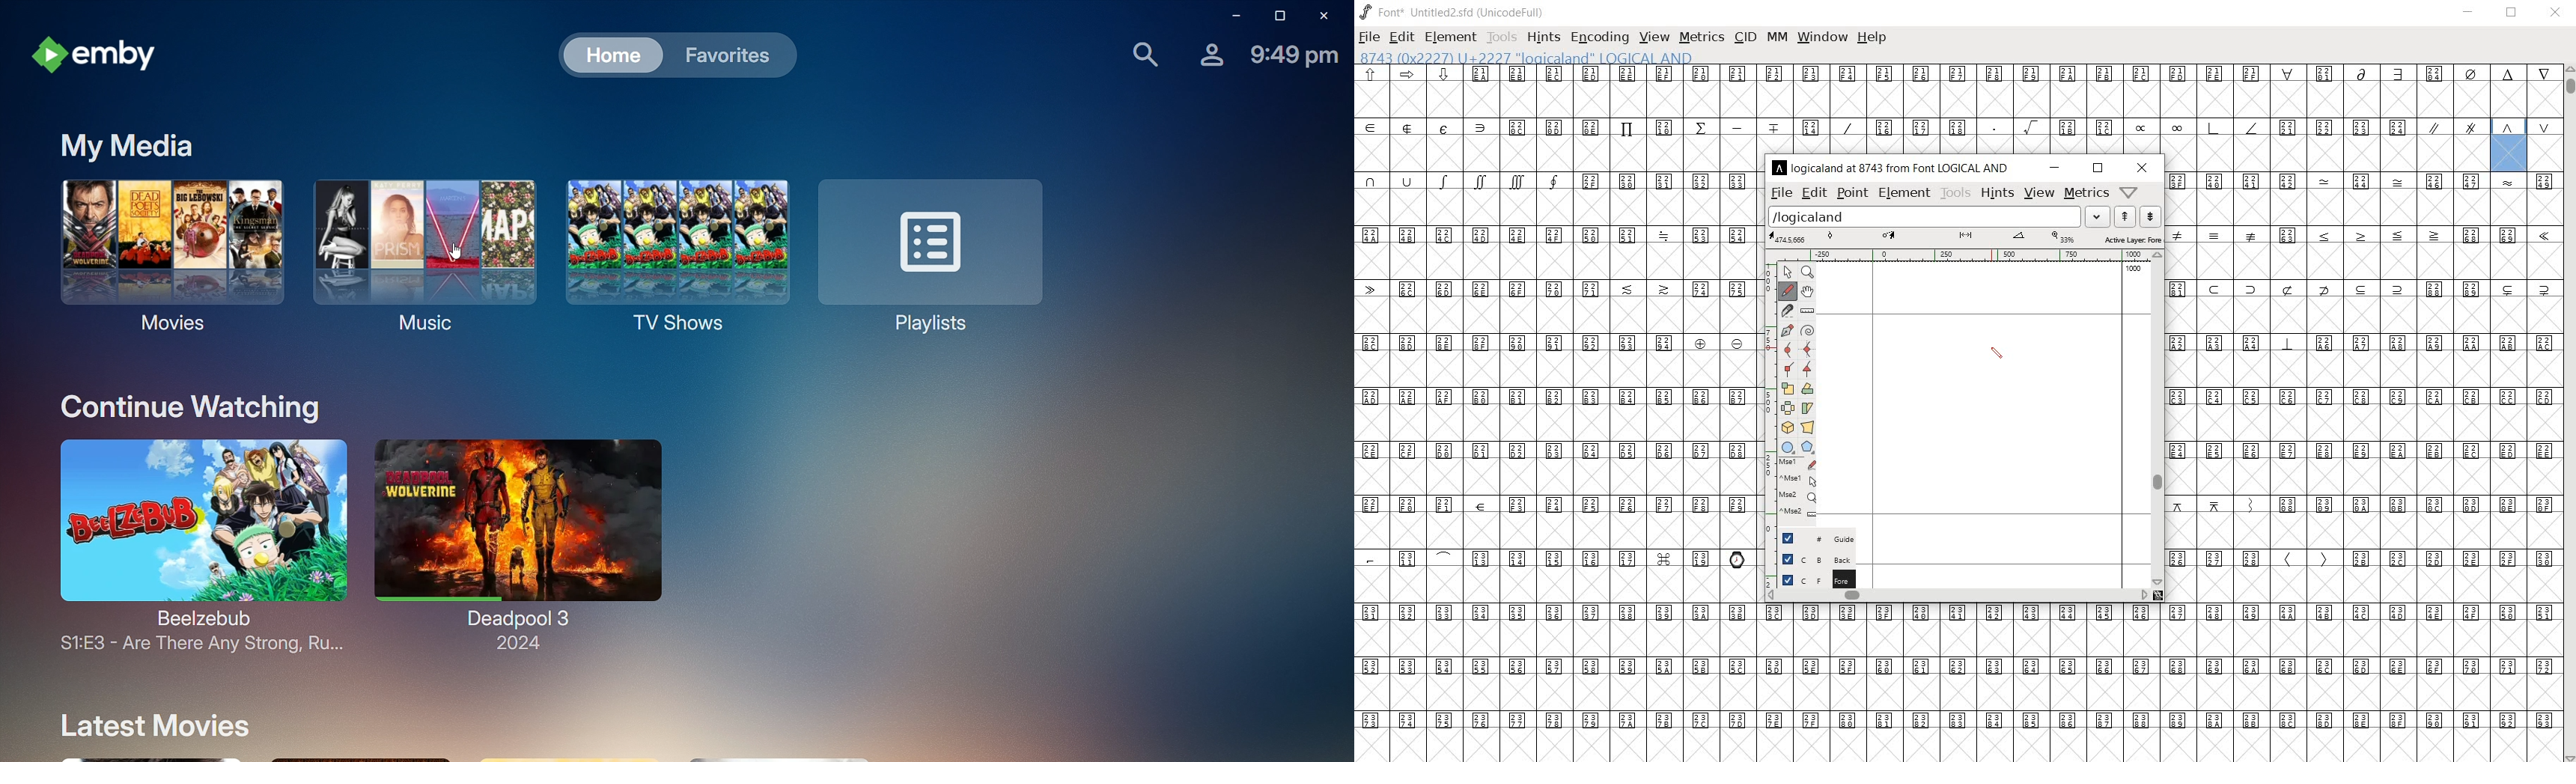 This screenshot has width=2576, height=784. What do you see at coordinates (1807, 408) in the screenshot?
I see `Rotate the selection` at bounding box center [1807, 408].